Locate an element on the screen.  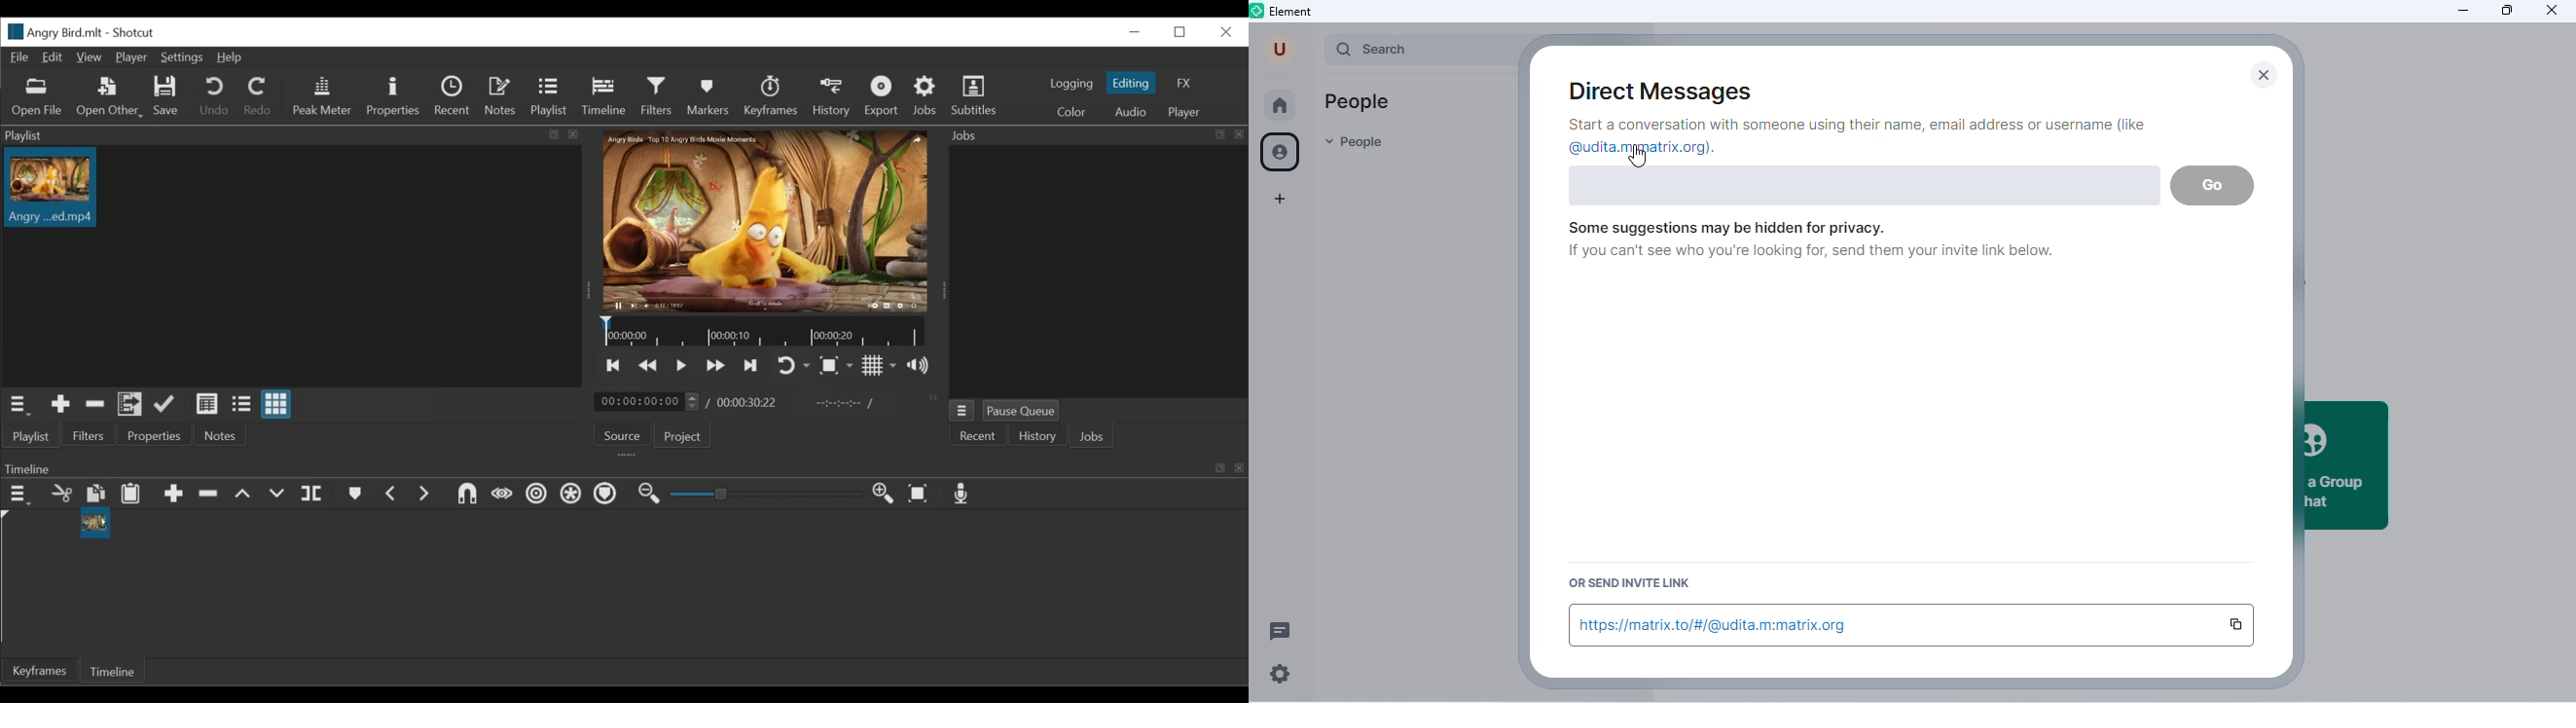
View is located at coordinates (88, 58).